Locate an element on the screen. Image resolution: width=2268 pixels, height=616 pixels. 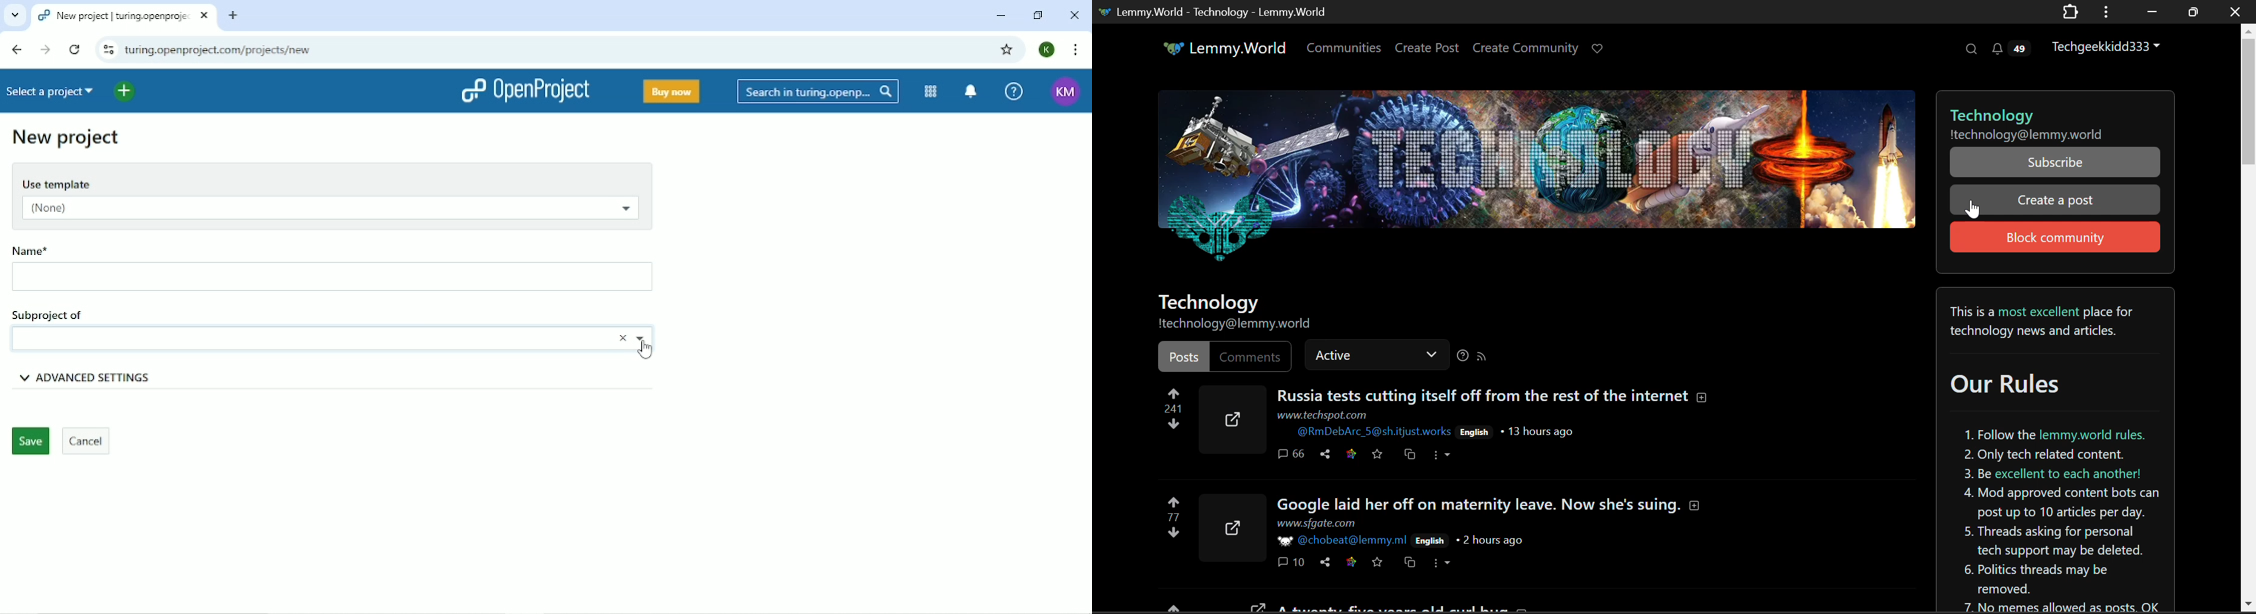
Minimize Window is located at coordinates (2192, 13).